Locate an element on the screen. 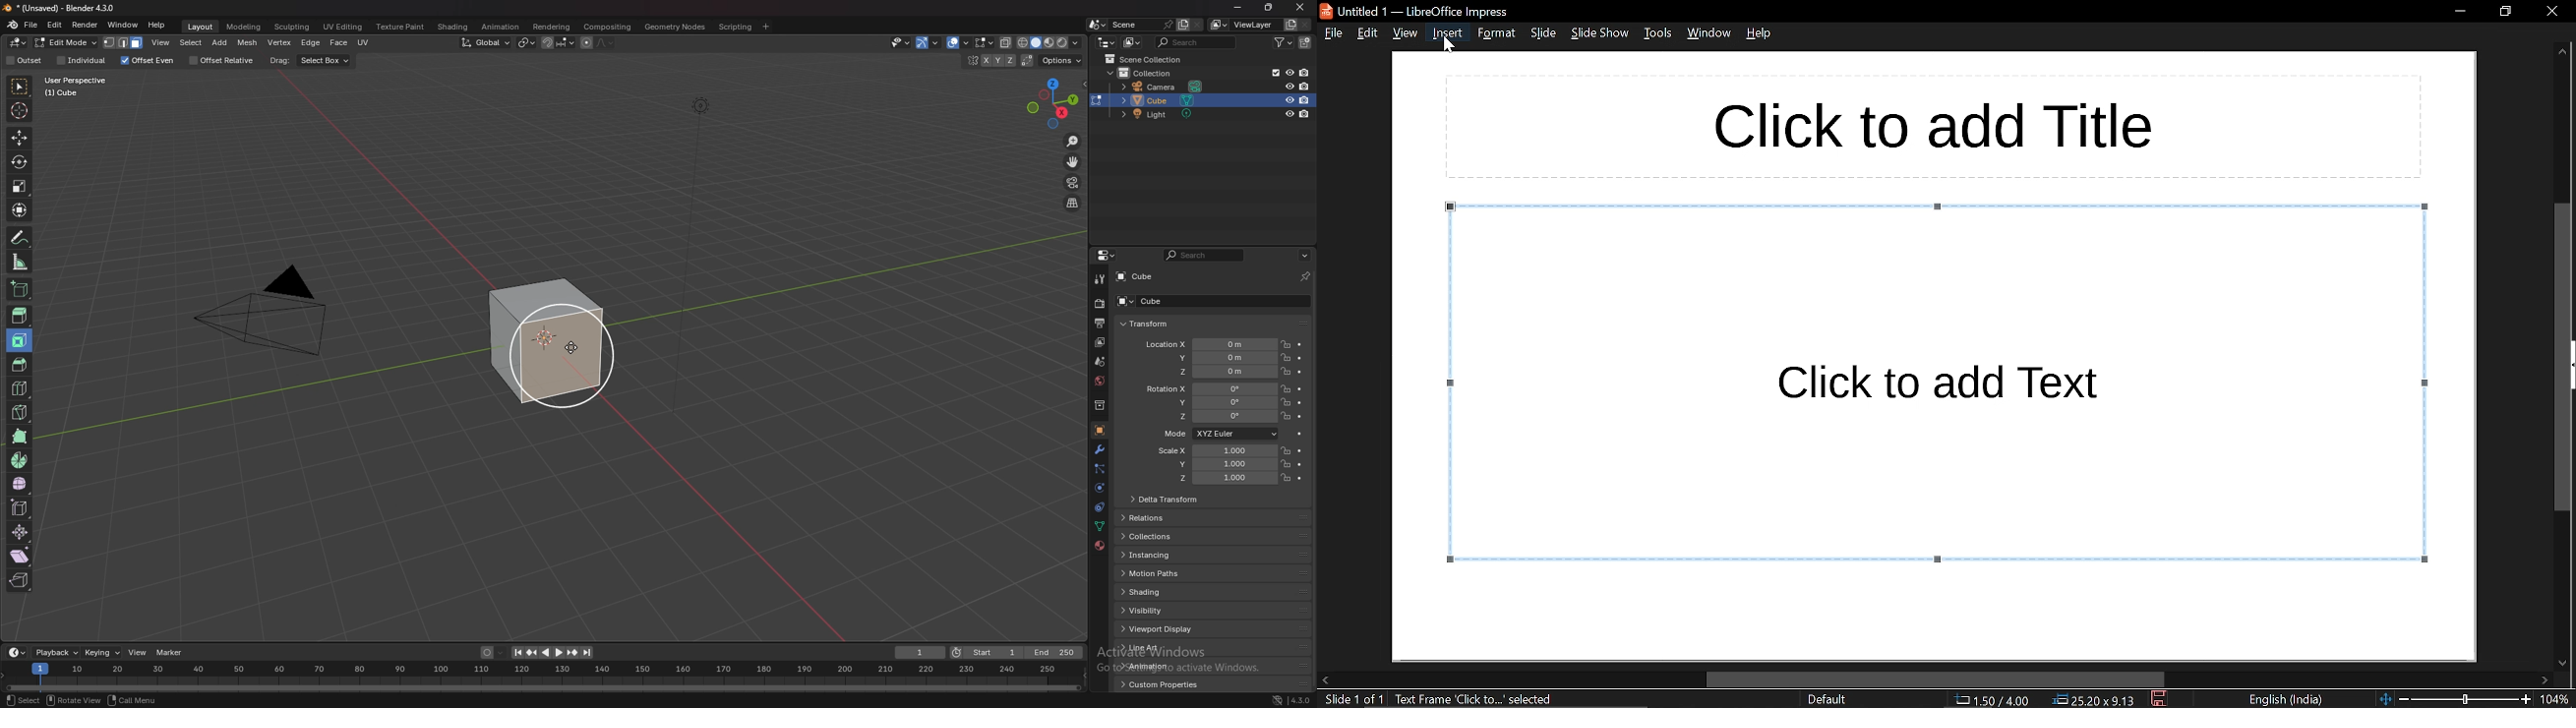 The height and width of the screenshot is (728, 2576). mesh is located at coordinates (248, 43).